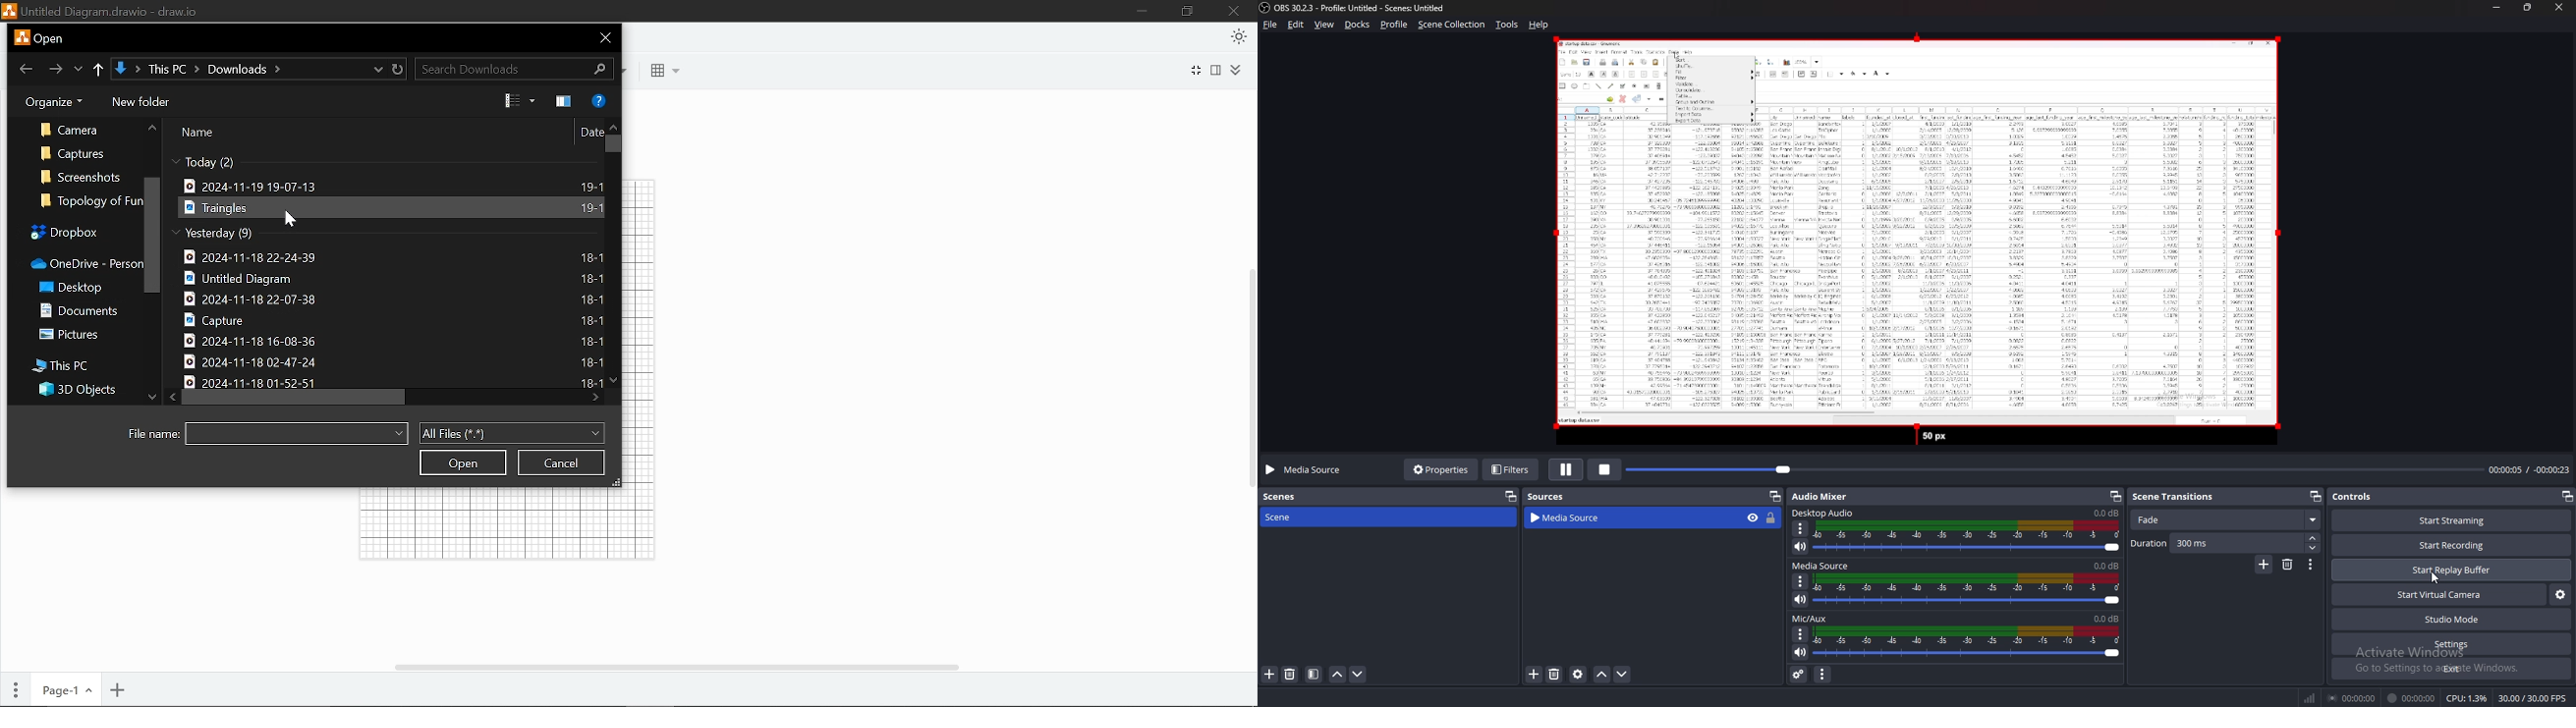 This screenshot has height=728, width=2576. What do you see at coordinates (1775, 496) in the screenshot?
I see `pop out` at bounding box center [1775, 496].